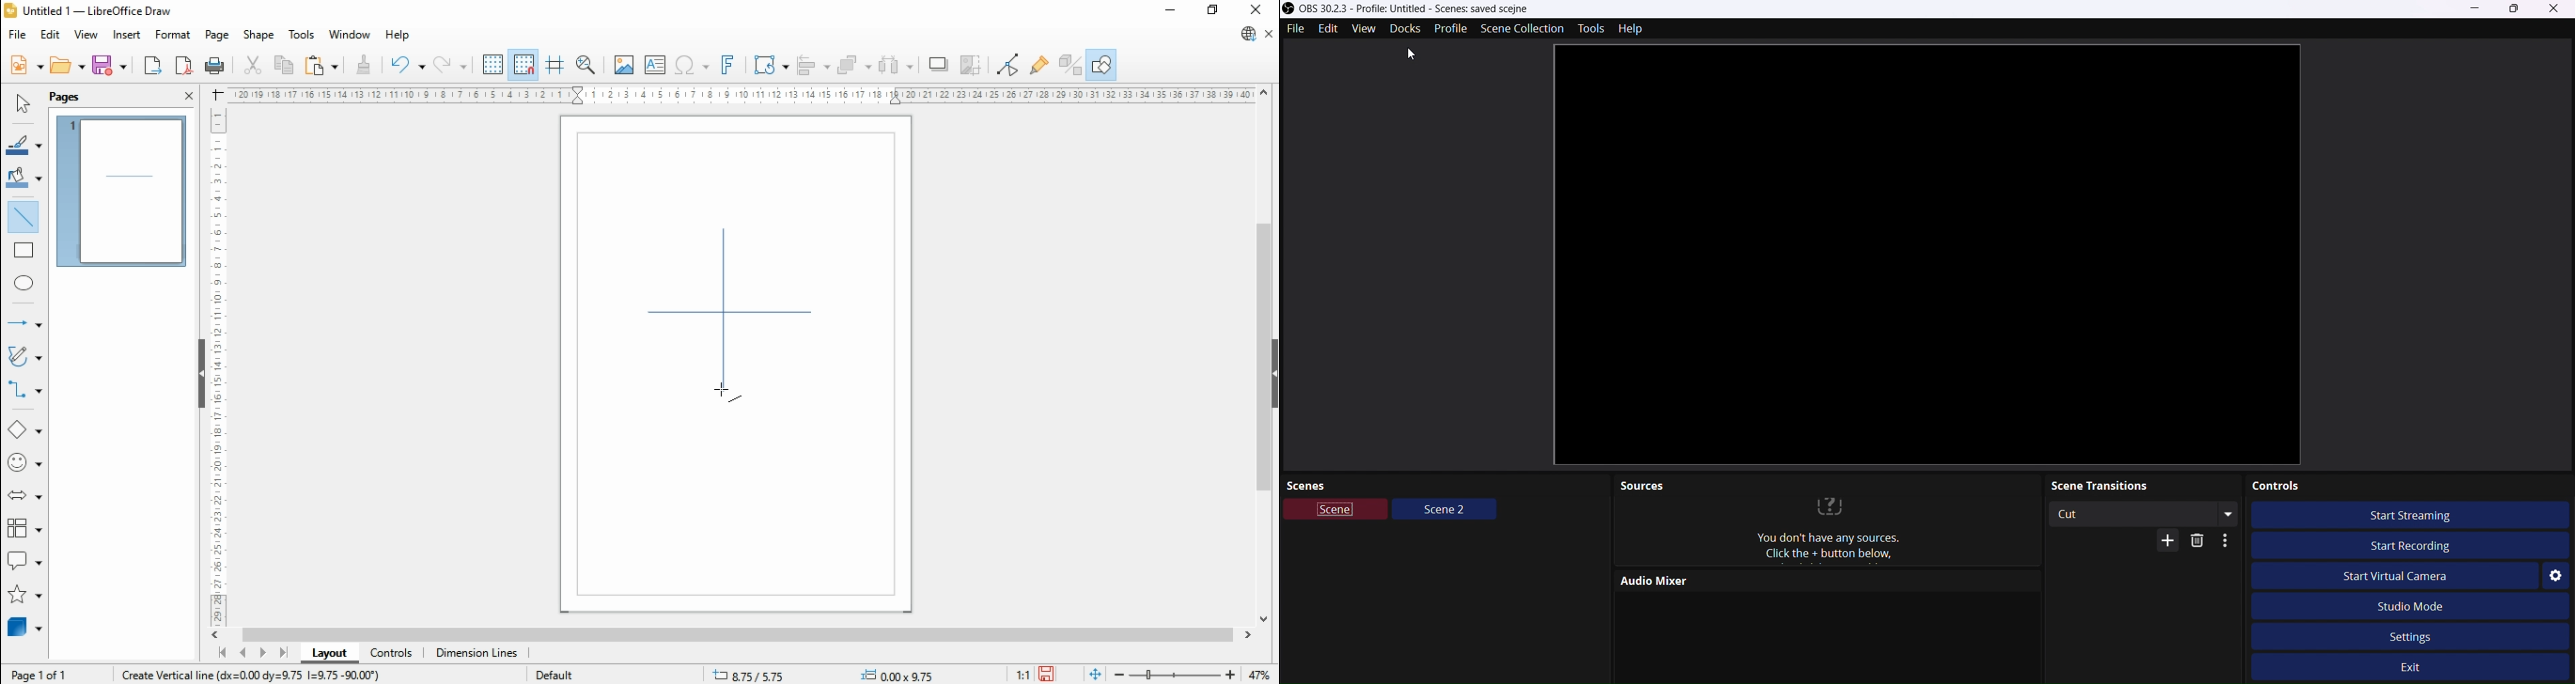 This screenshot has height=700, width=2576. What do you see at coordinates (1434, 9) in the screenshot?
I see `OBS S30.2.3 - profile: Untitled - Scenes: saved scejne` at bounding box center [1434, 9].